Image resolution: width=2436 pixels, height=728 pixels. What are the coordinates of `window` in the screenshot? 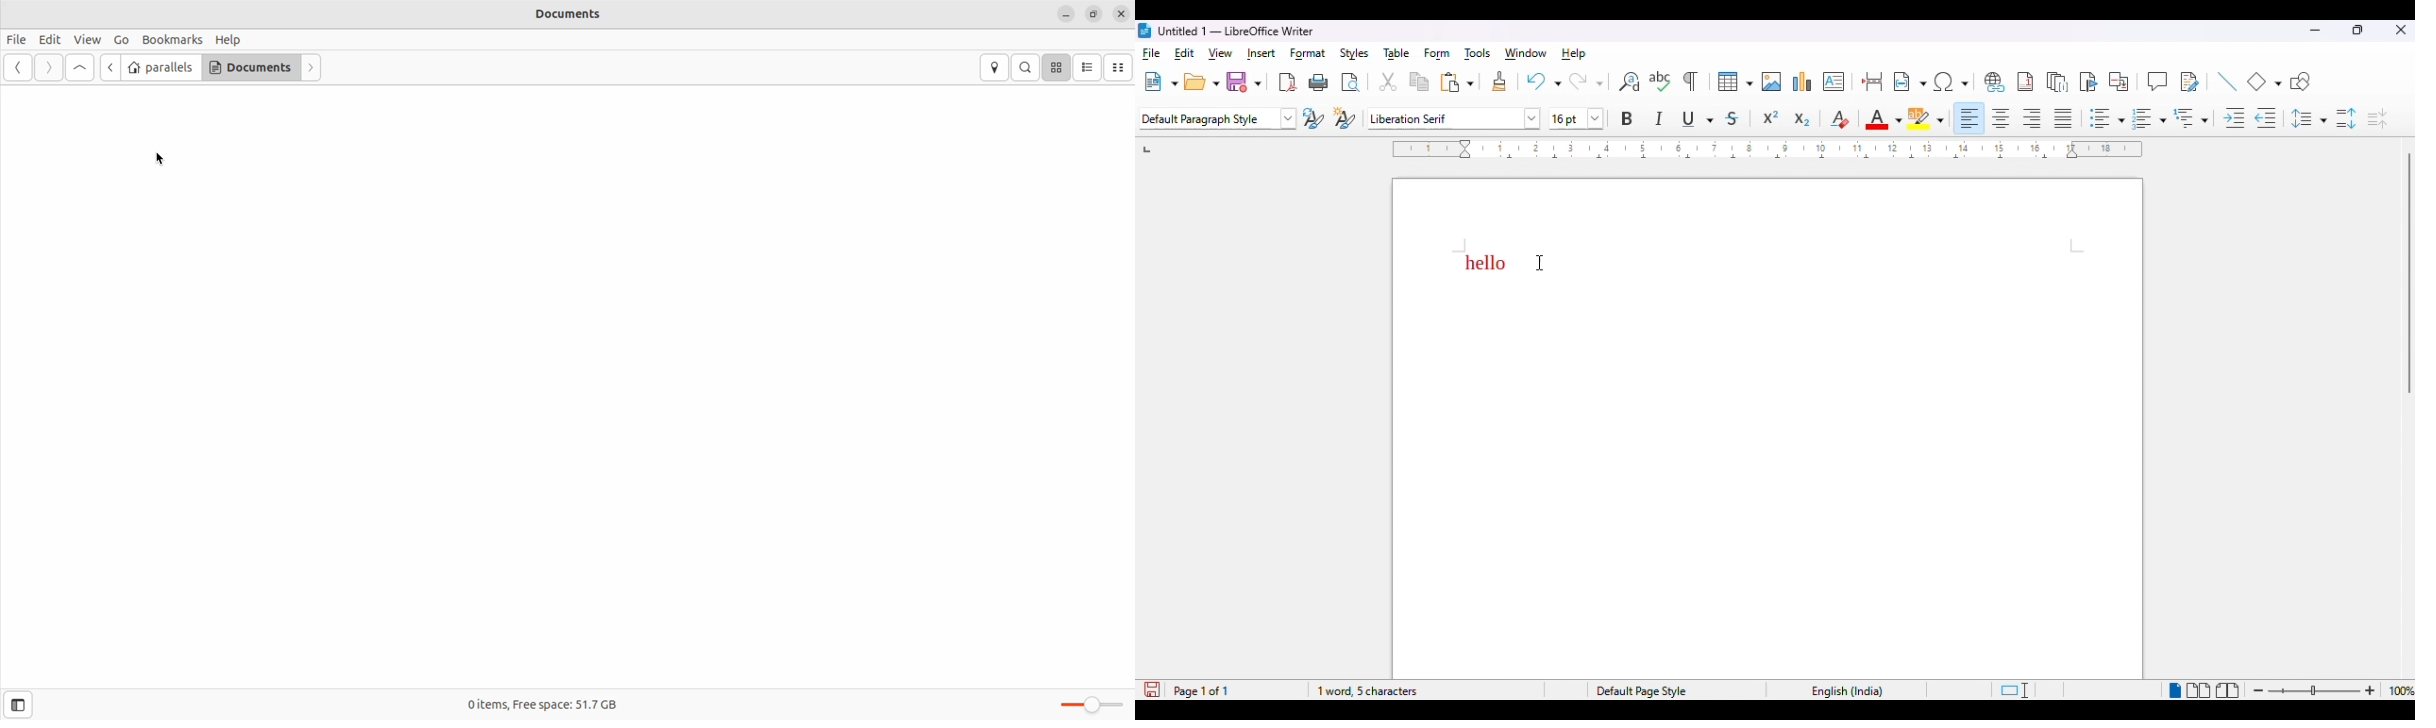 It's located at (1525, 53).